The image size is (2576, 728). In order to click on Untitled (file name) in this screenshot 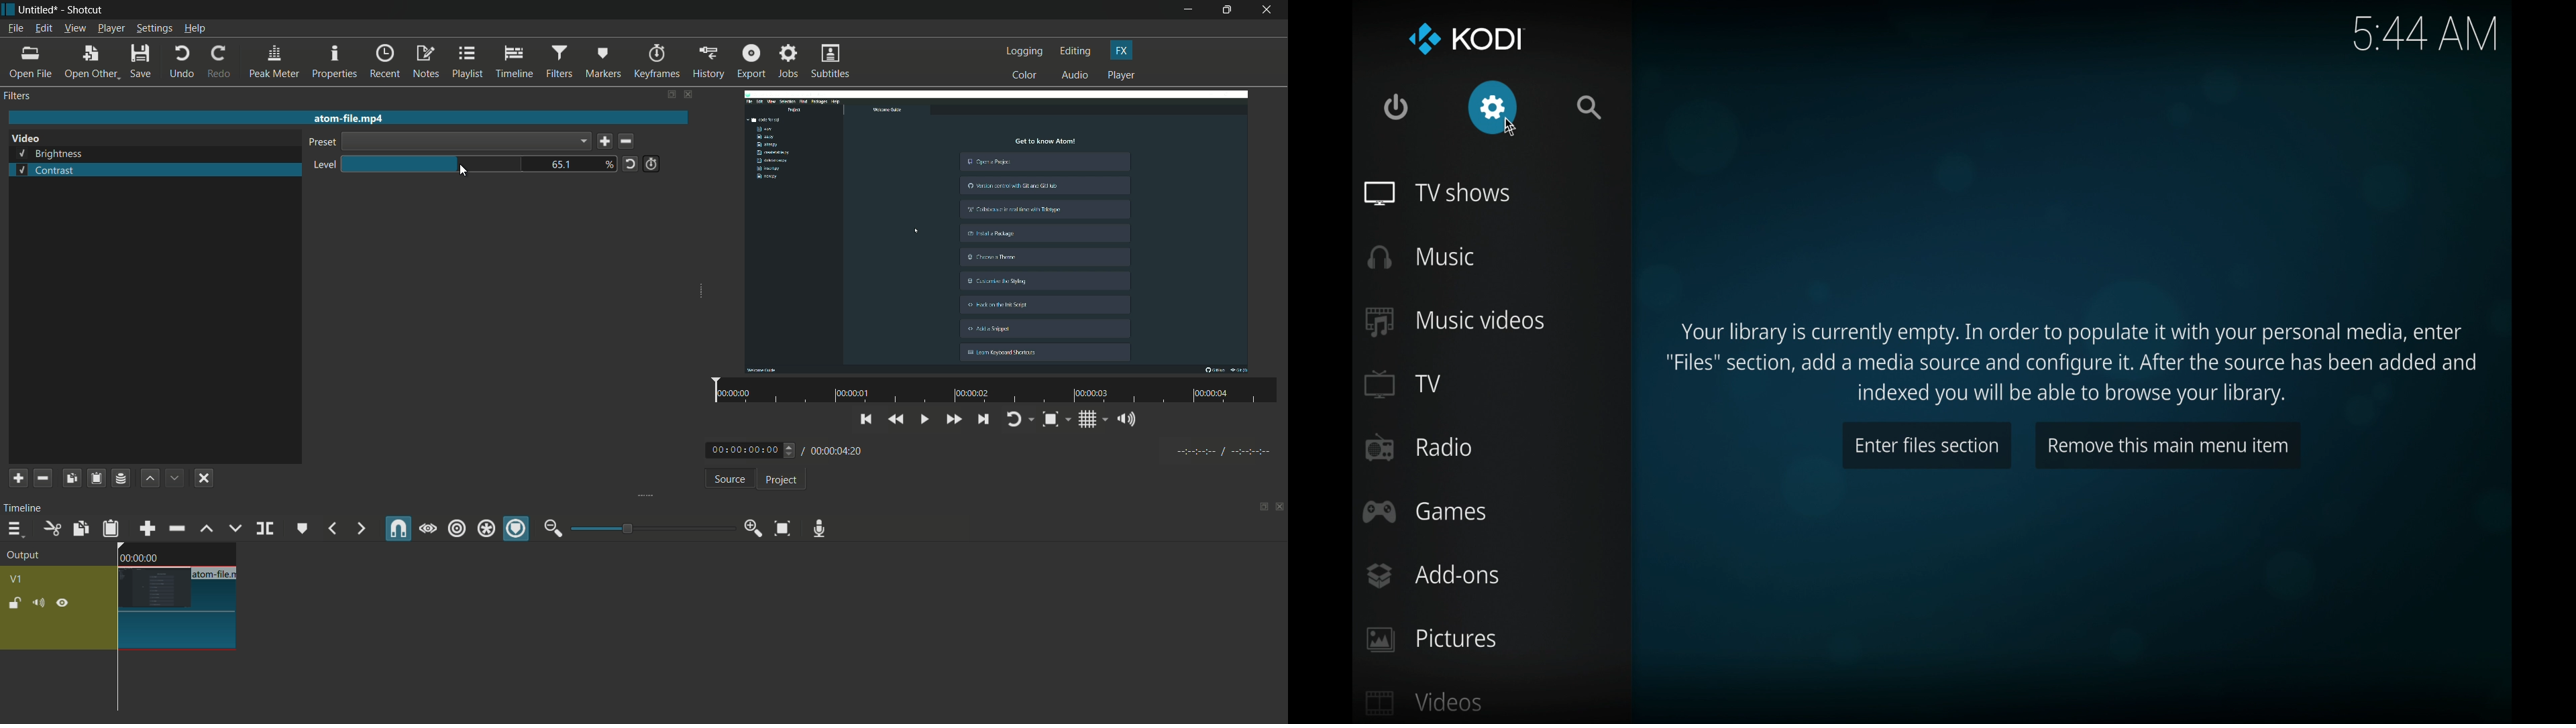, I will do `click(41, 10)`.